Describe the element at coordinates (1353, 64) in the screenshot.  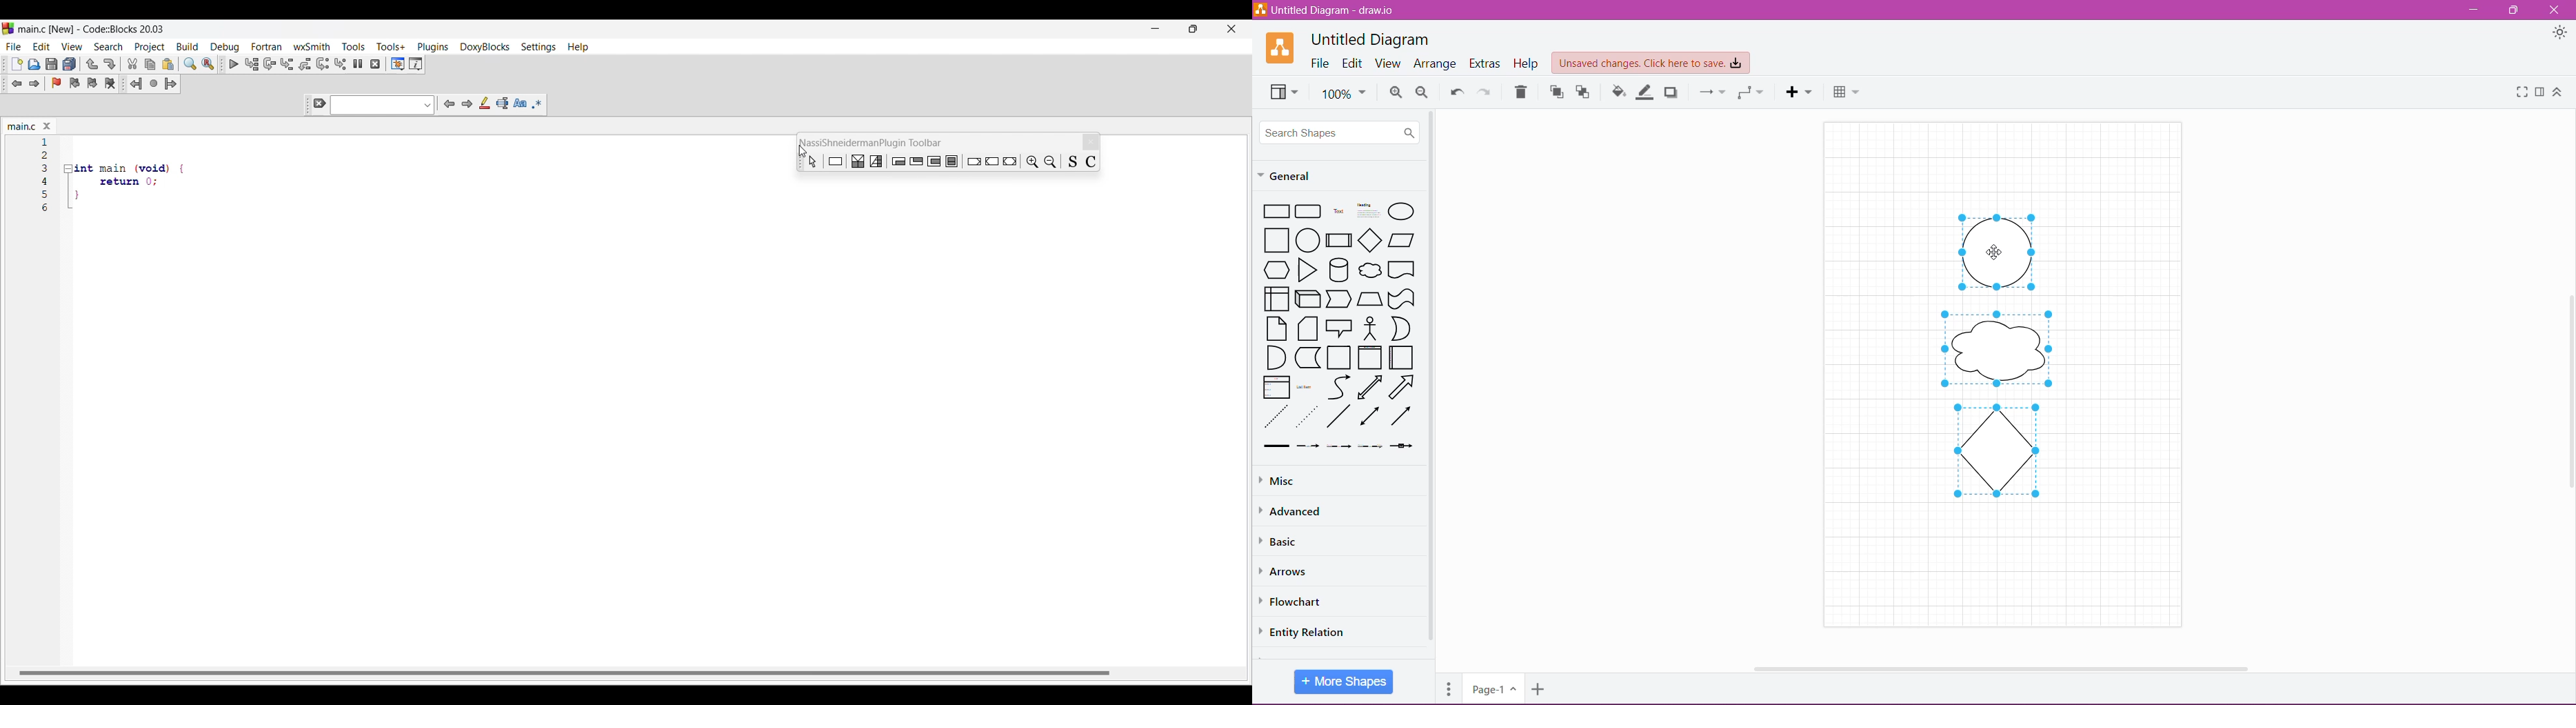
I see `Edit` at that location.